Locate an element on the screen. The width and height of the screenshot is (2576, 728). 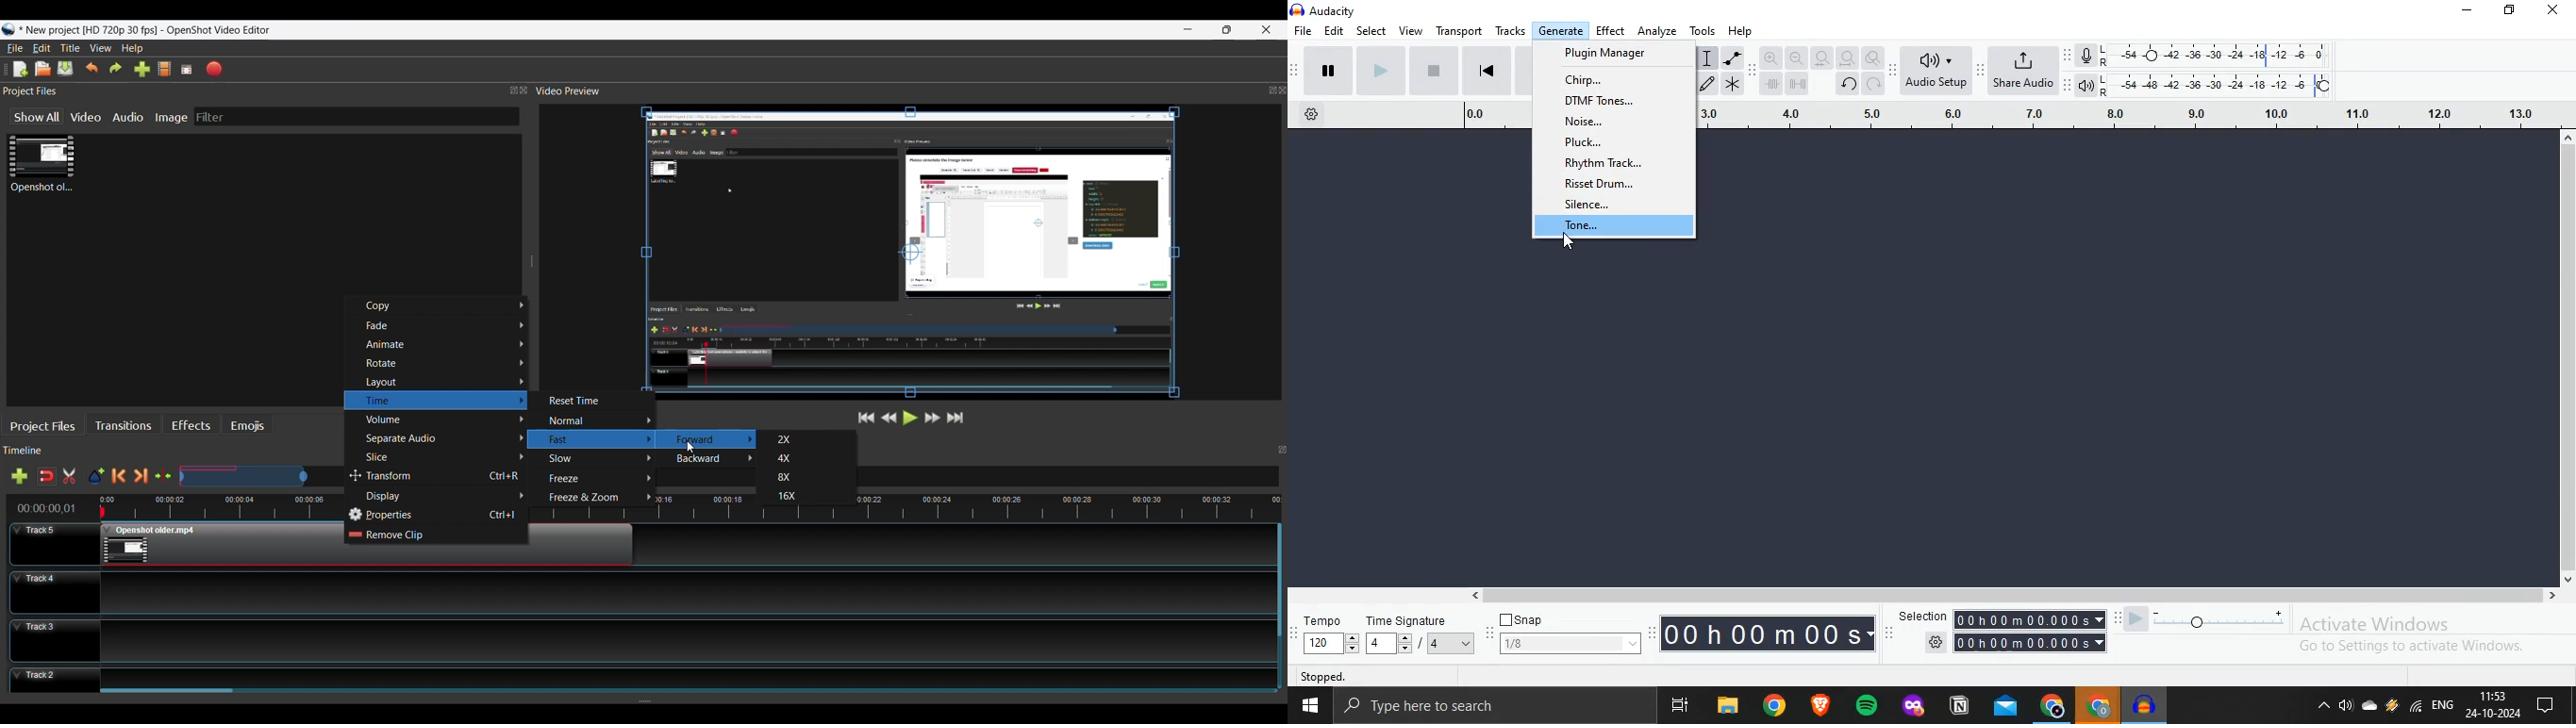
Transport is located at coordinates (1458, 31).